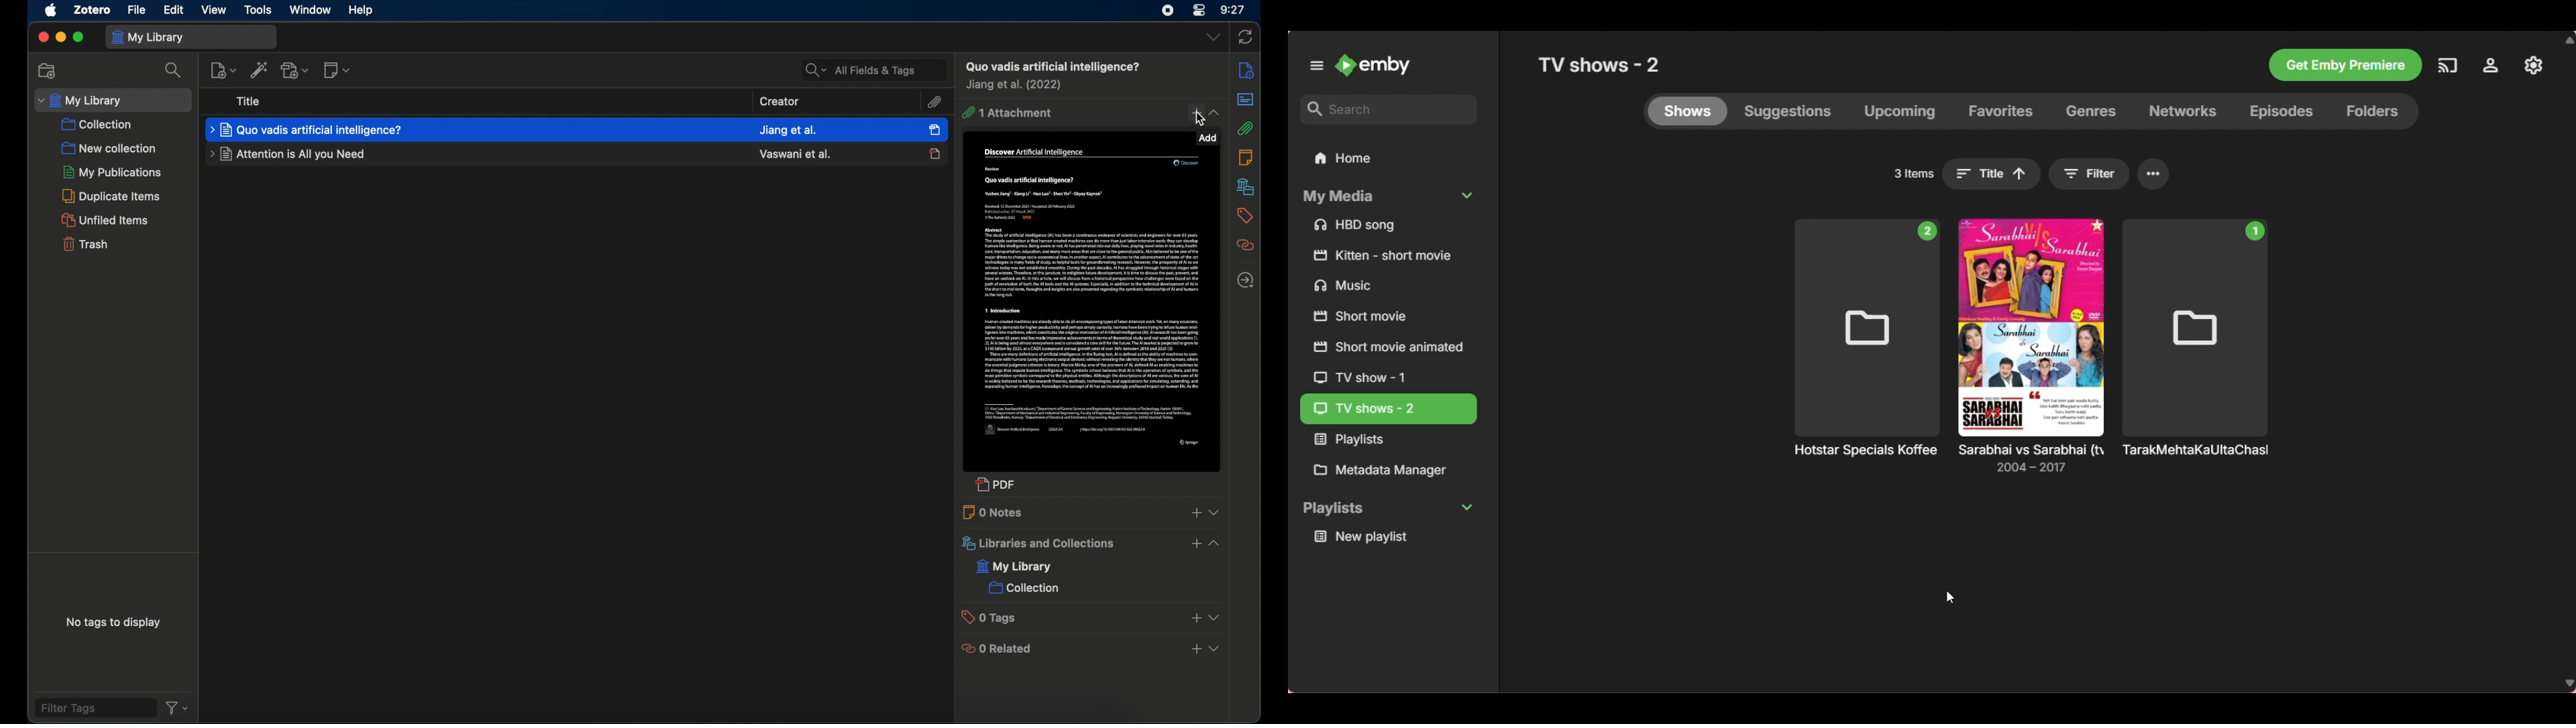 The width and height of the screenshot is (2576, 728). I want to click on Folders, so click(2378, 112).